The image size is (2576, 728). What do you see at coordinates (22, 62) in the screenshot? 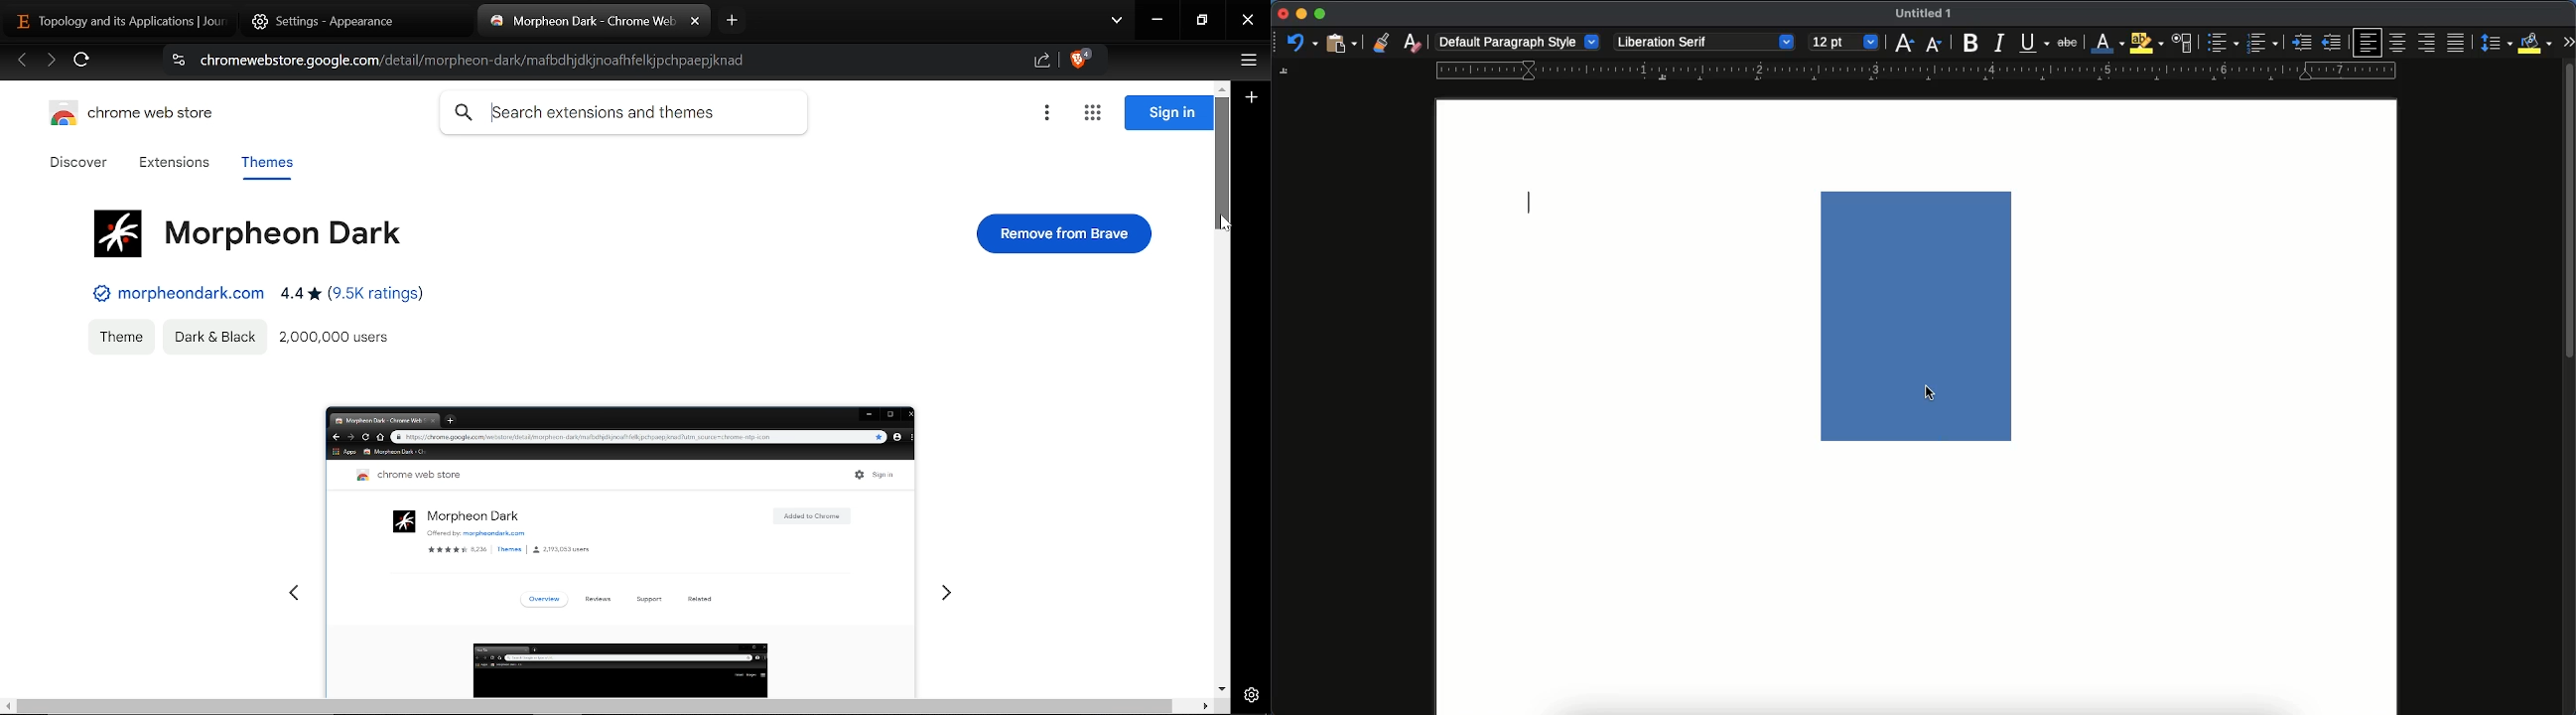
I see `Previous page` at bounding box center [22, 62].